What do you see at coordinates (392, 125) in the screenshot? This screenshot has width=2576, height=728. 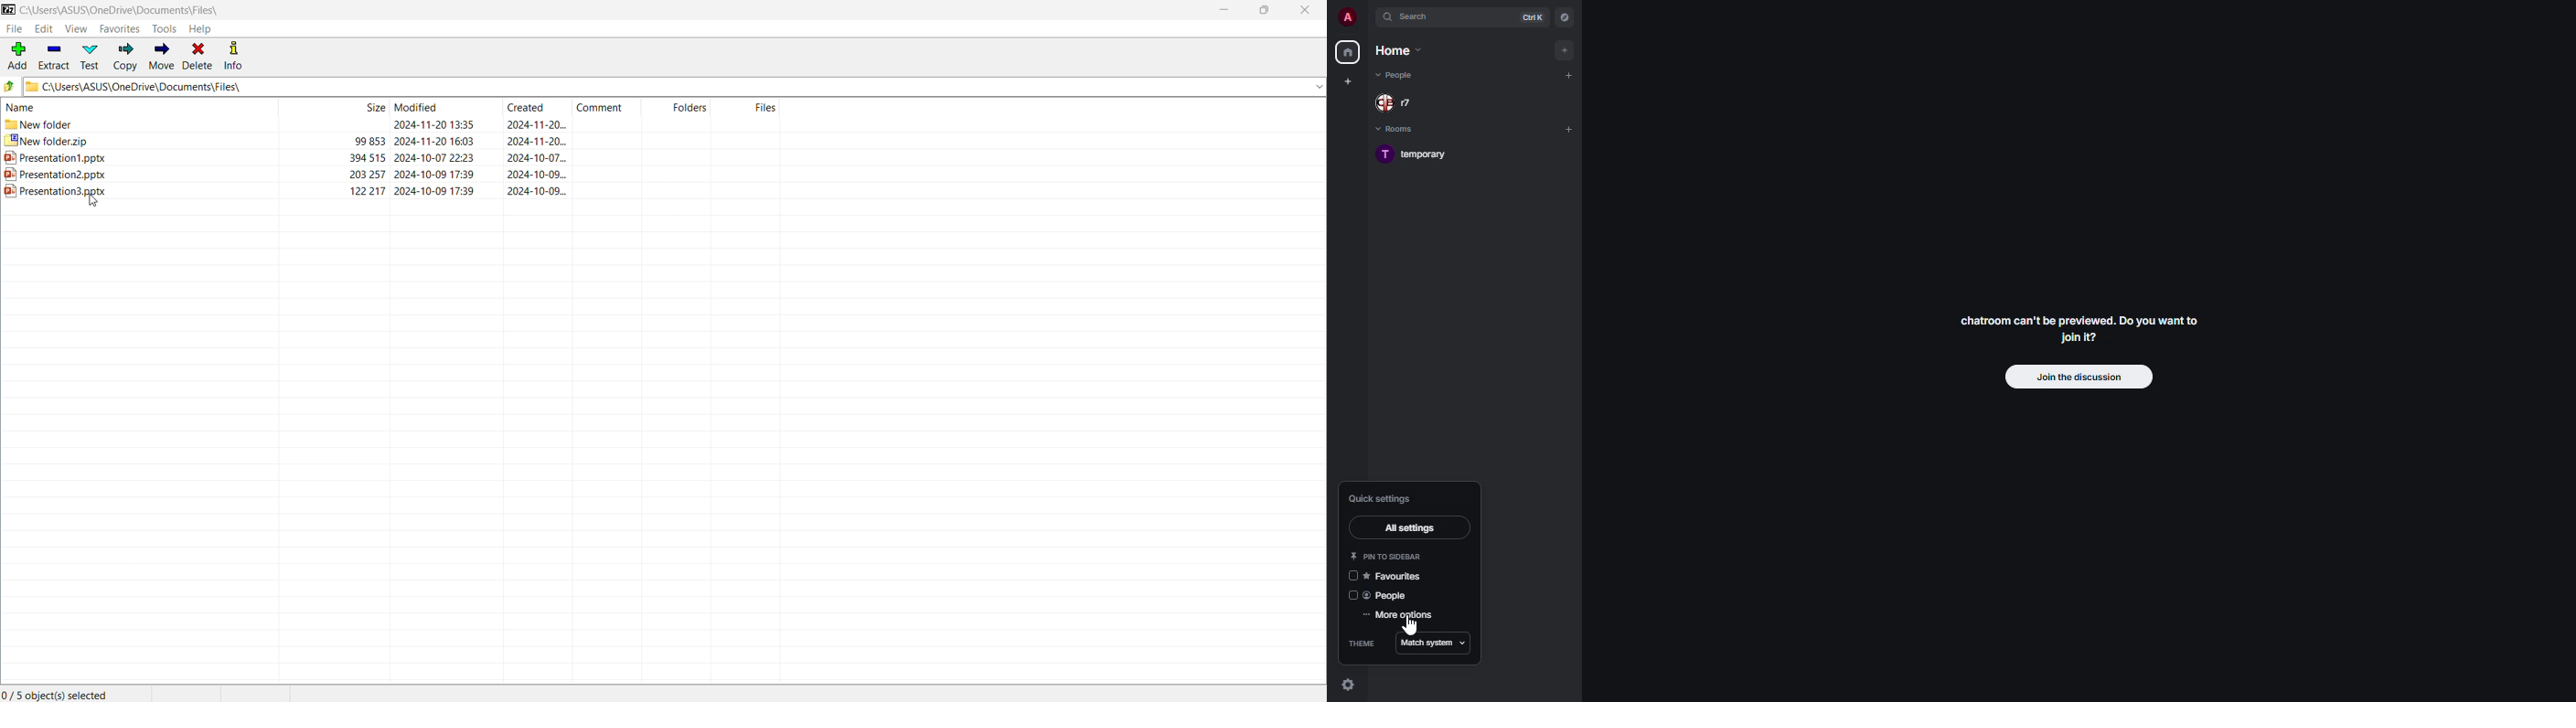 I see `new folder` at bounding box center [392, 125].